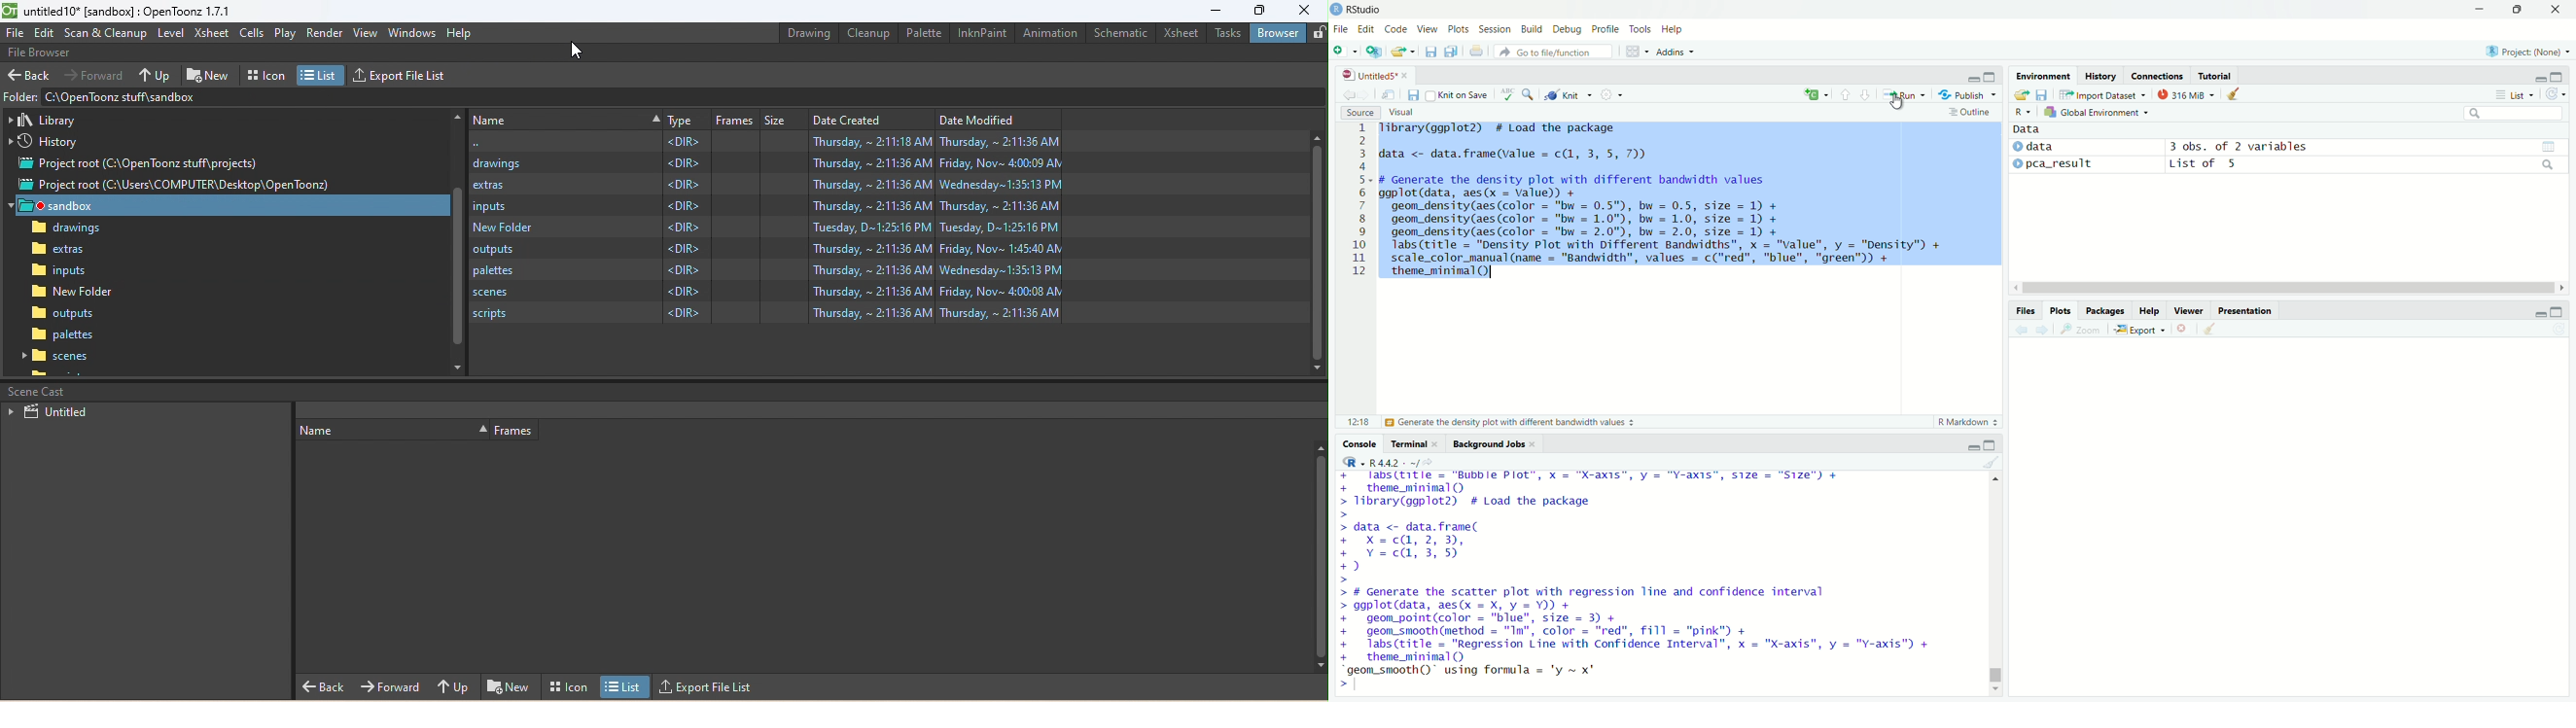 The image size is (2576, 728). Describe the element at coordinates (2017, 146) in the screenshot. I see `expand/collapse` at that location.